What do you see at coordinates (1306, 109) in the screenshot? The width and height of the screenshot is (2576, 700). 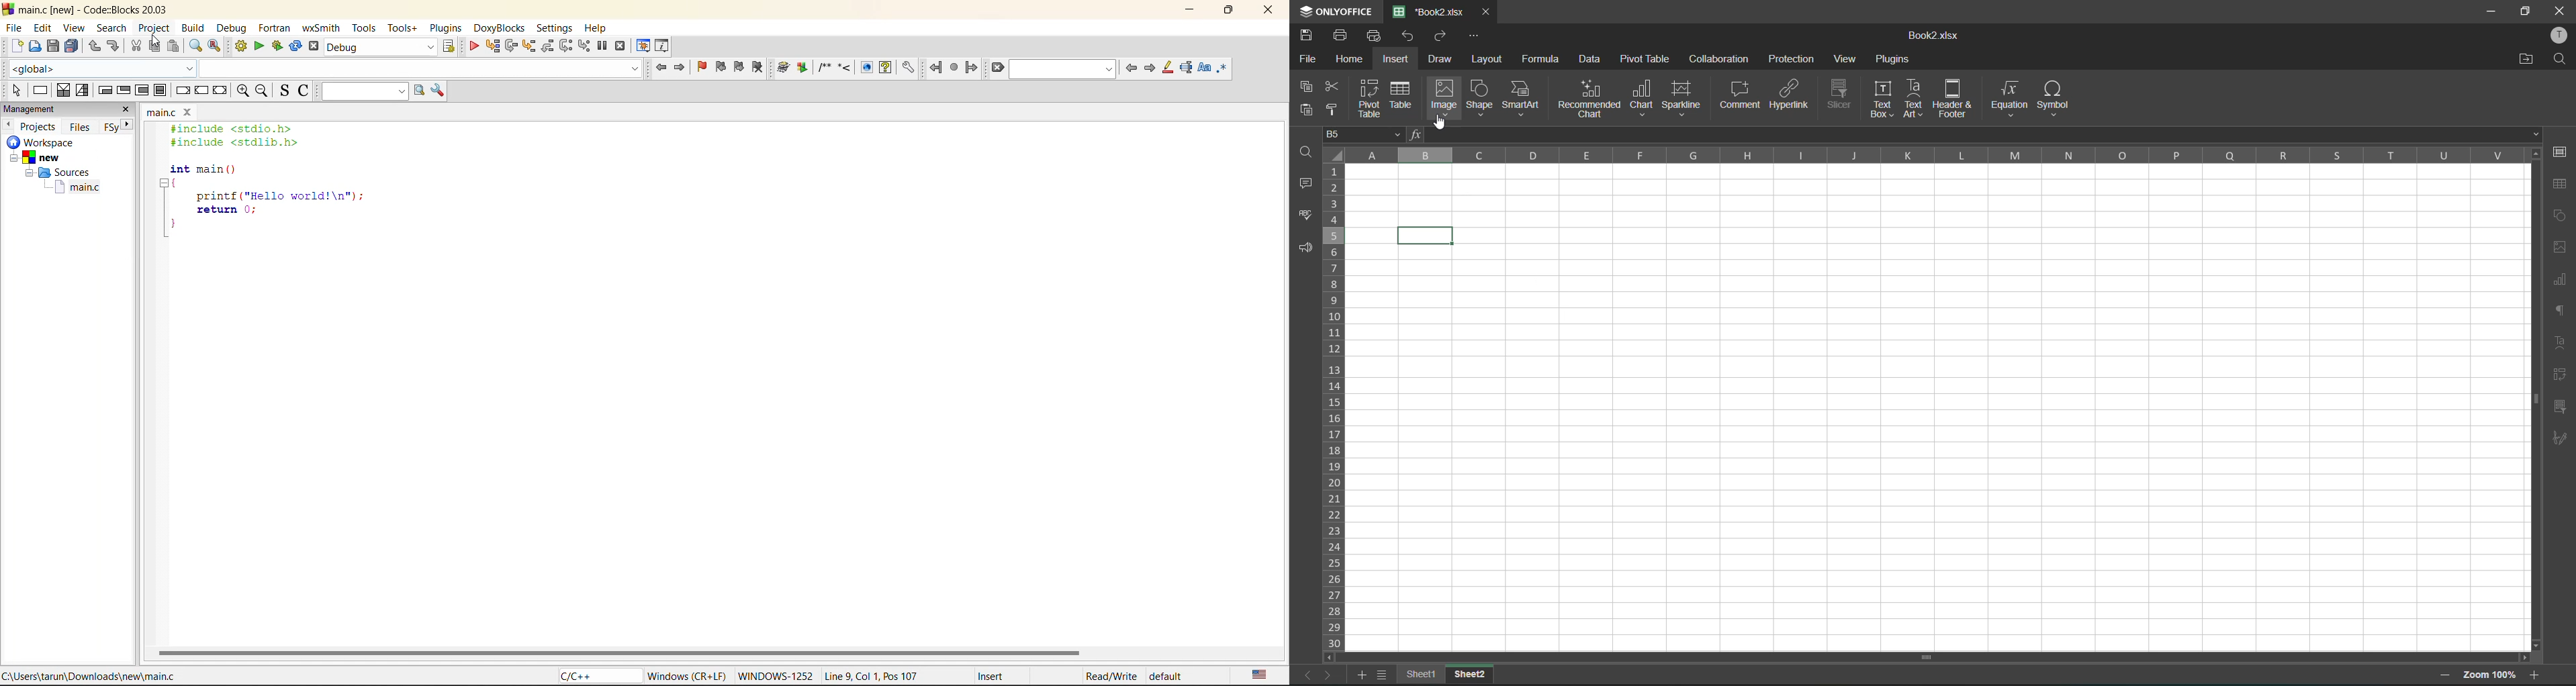 I see `paste` at bounding box center [1306, 109].